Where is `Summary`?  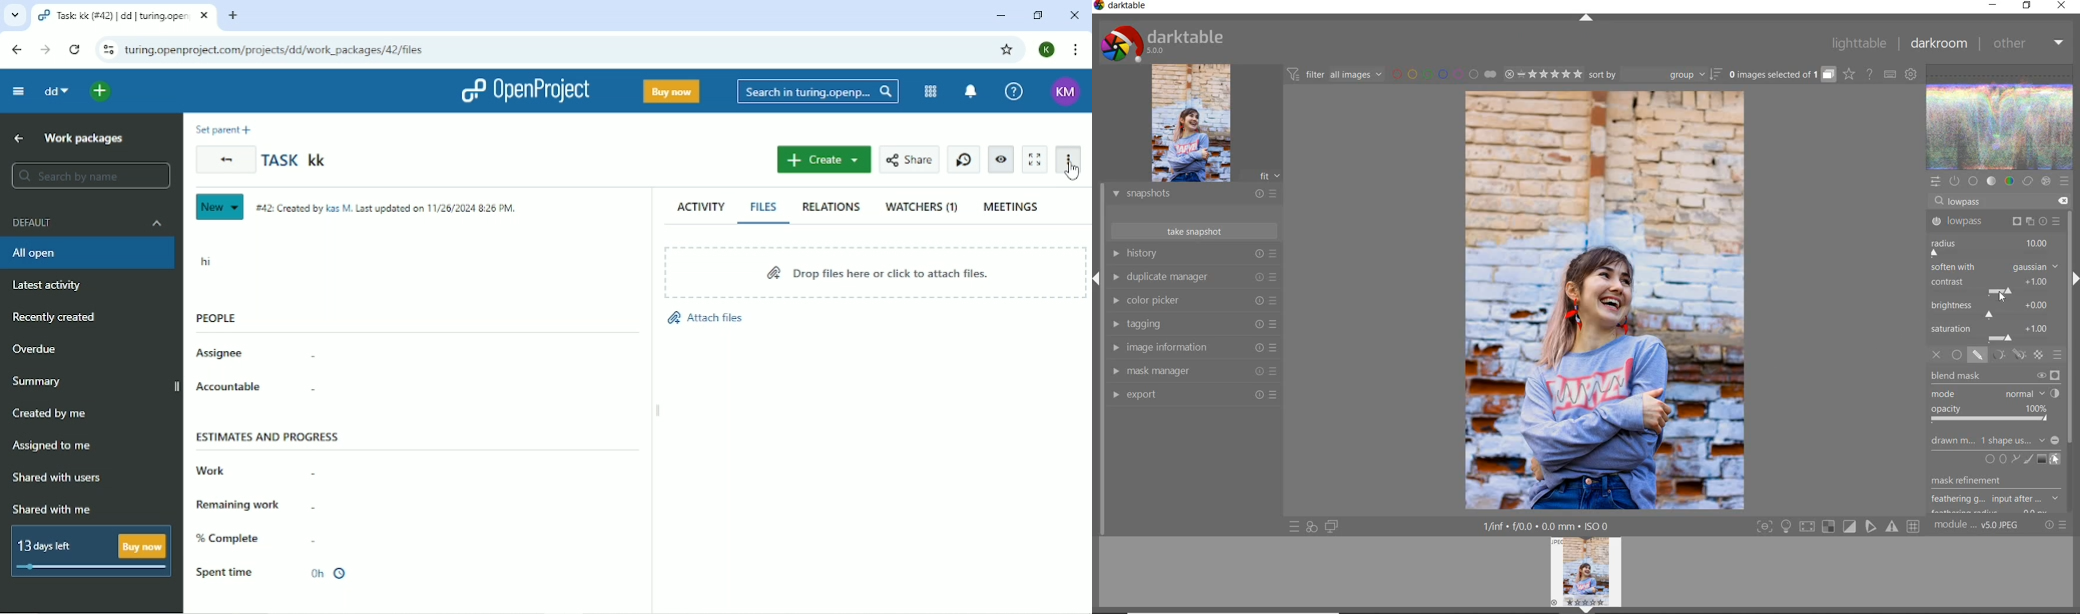
Summary is located at coordinates (37, 382).